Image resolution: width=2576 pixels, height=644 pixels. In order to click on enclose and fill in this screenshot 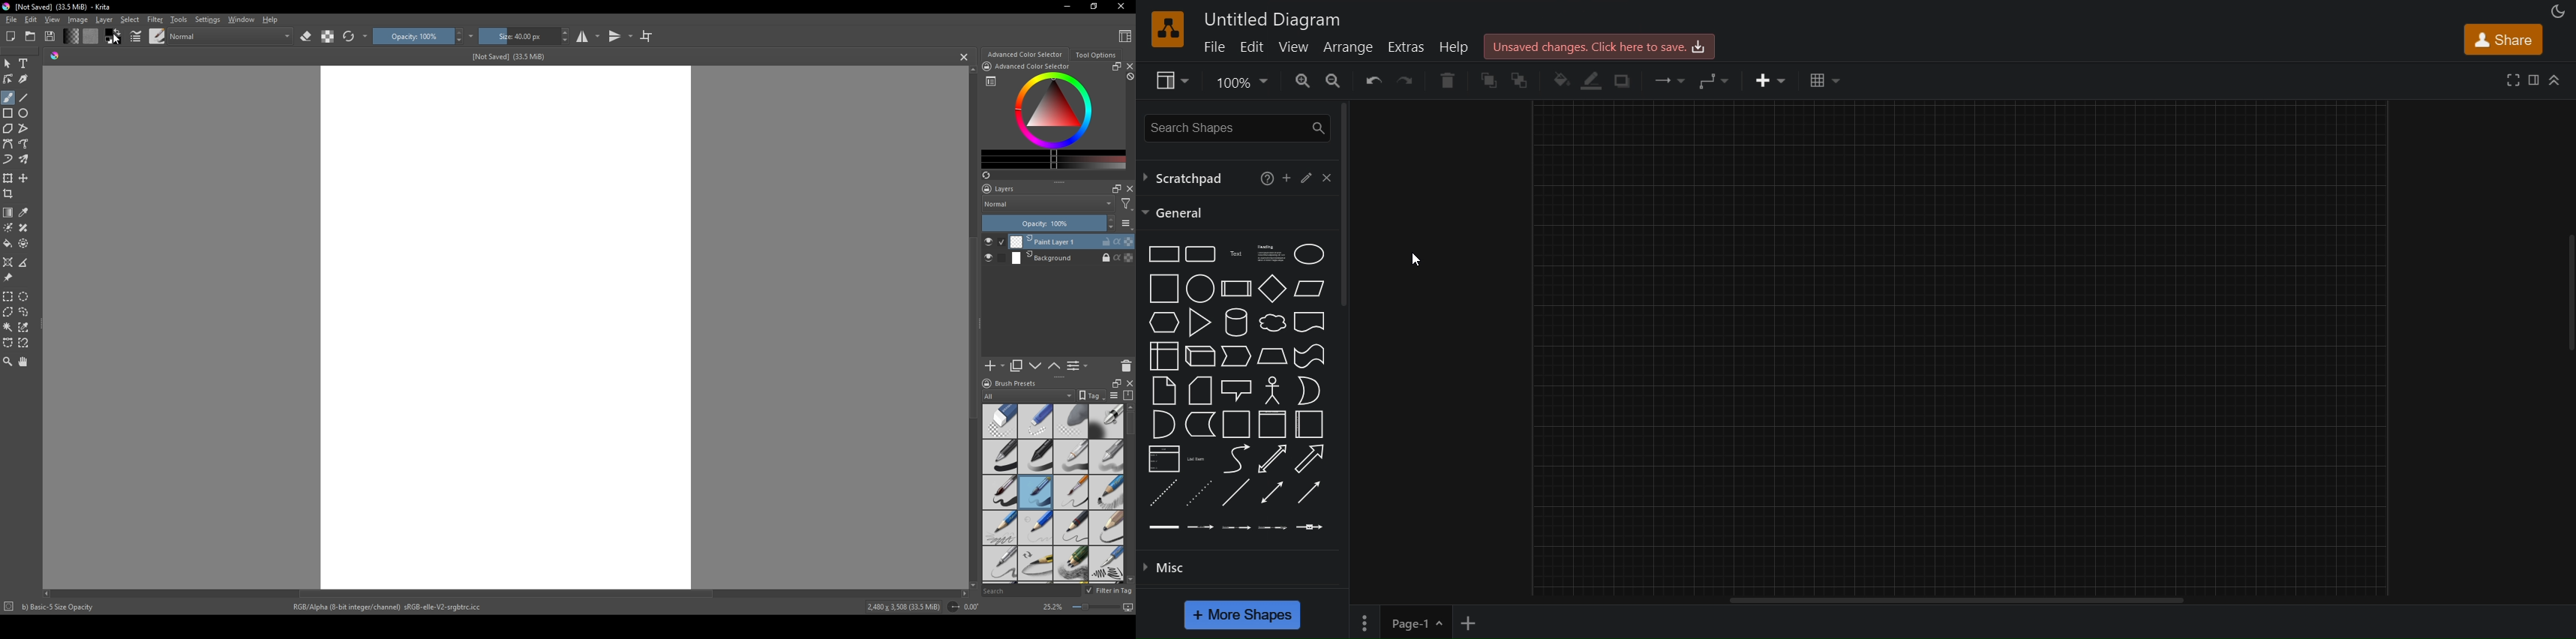, I will do `click(25, 243)`.